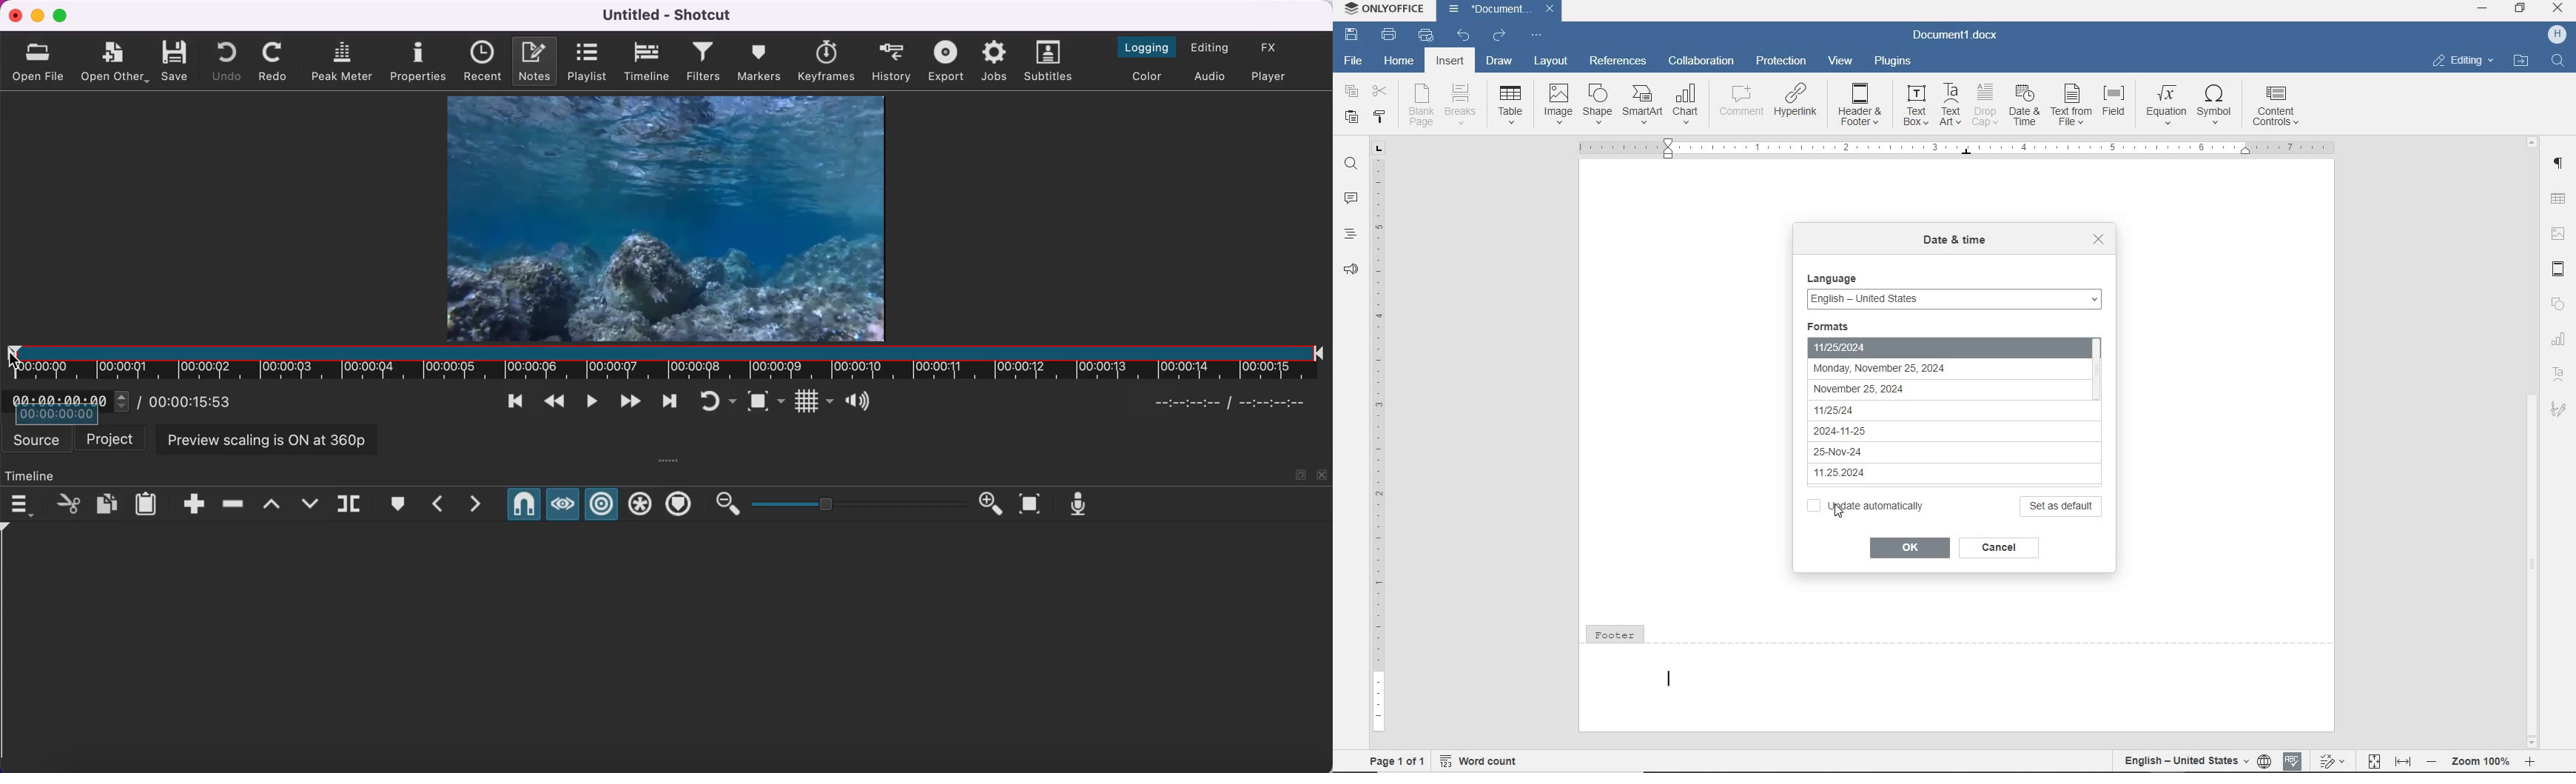 This screenshot has height=784, width=2576. I want to click on username, so click(2557, 35).